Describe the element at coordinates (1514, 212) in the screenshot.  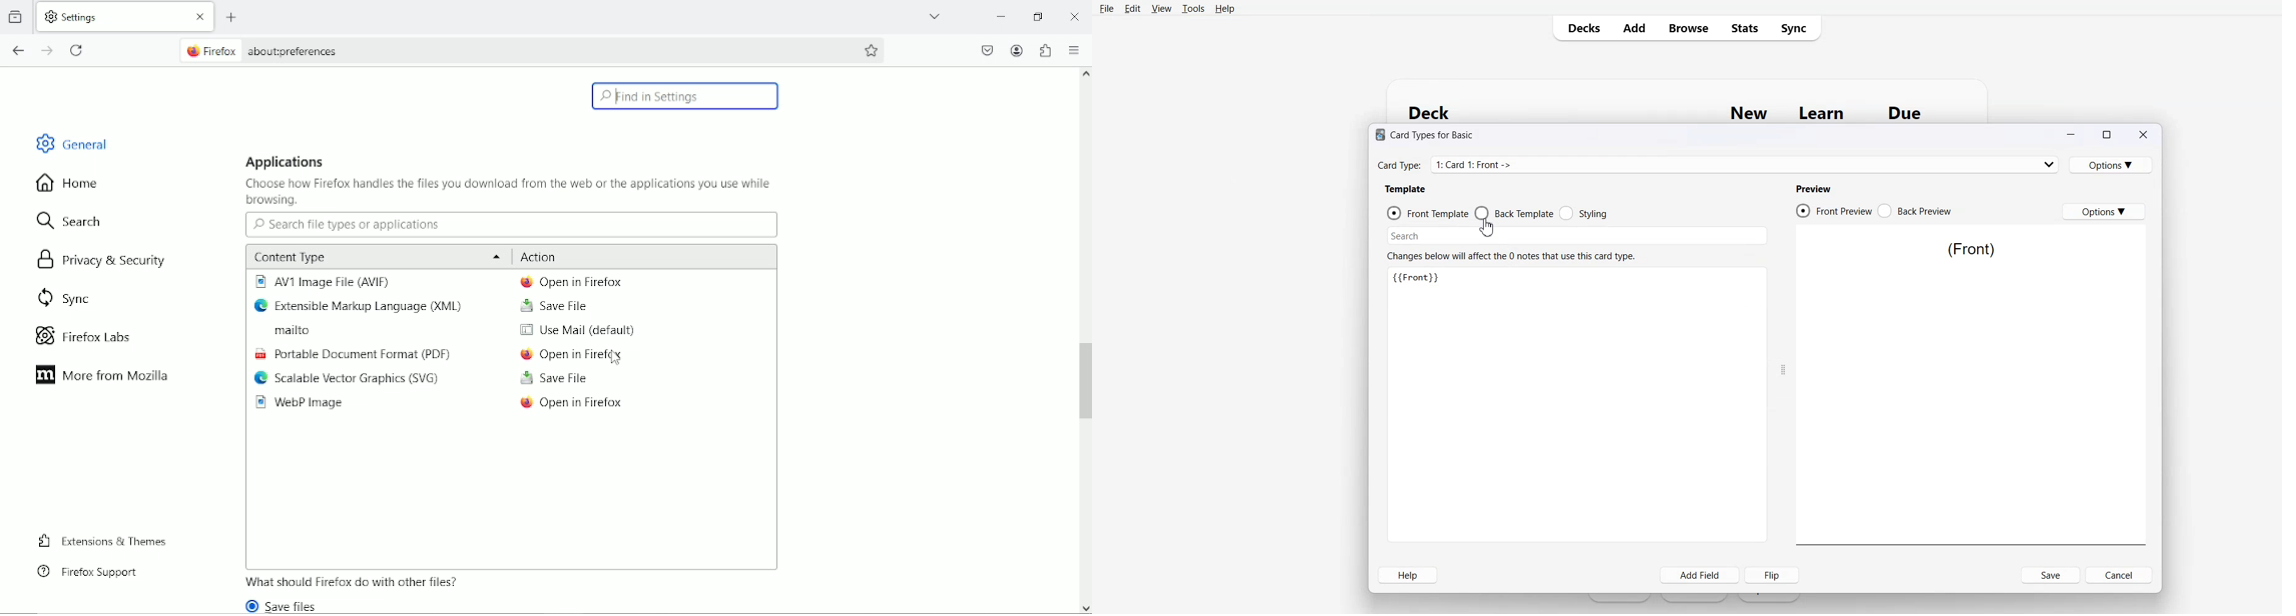
I see `Back Template` at that location.